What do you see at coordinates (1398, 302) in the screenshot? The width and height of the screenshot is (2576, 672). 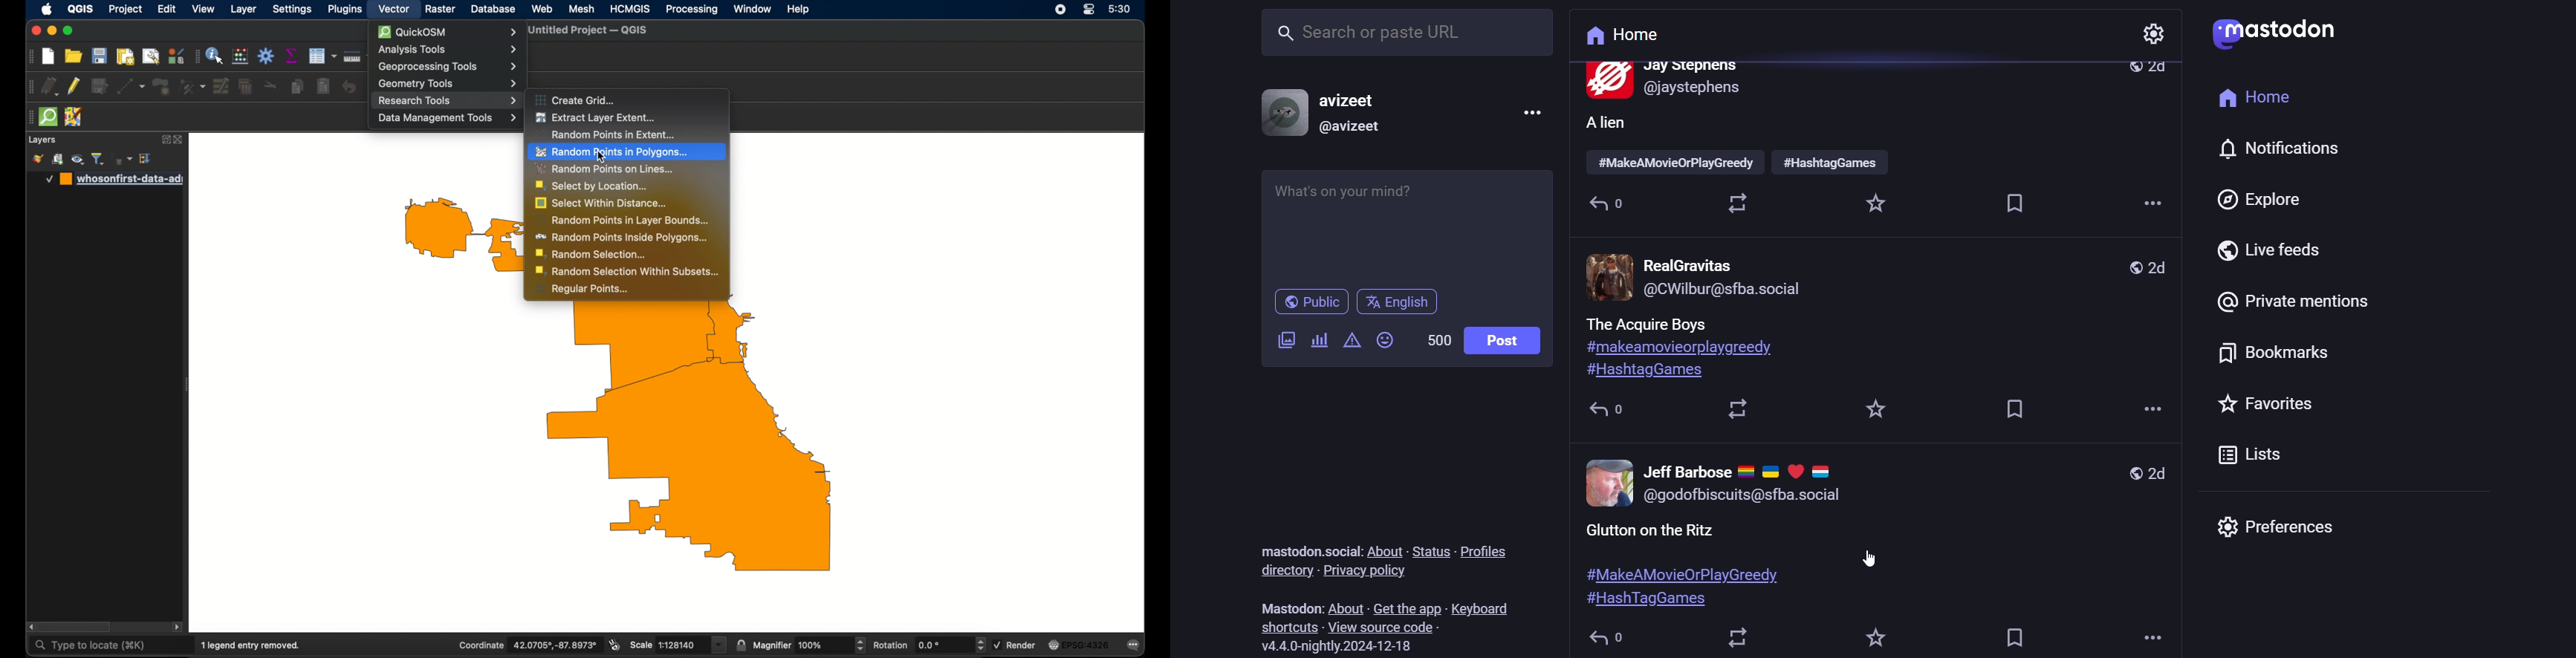 I see `english` at bounding box center [1398, 302].